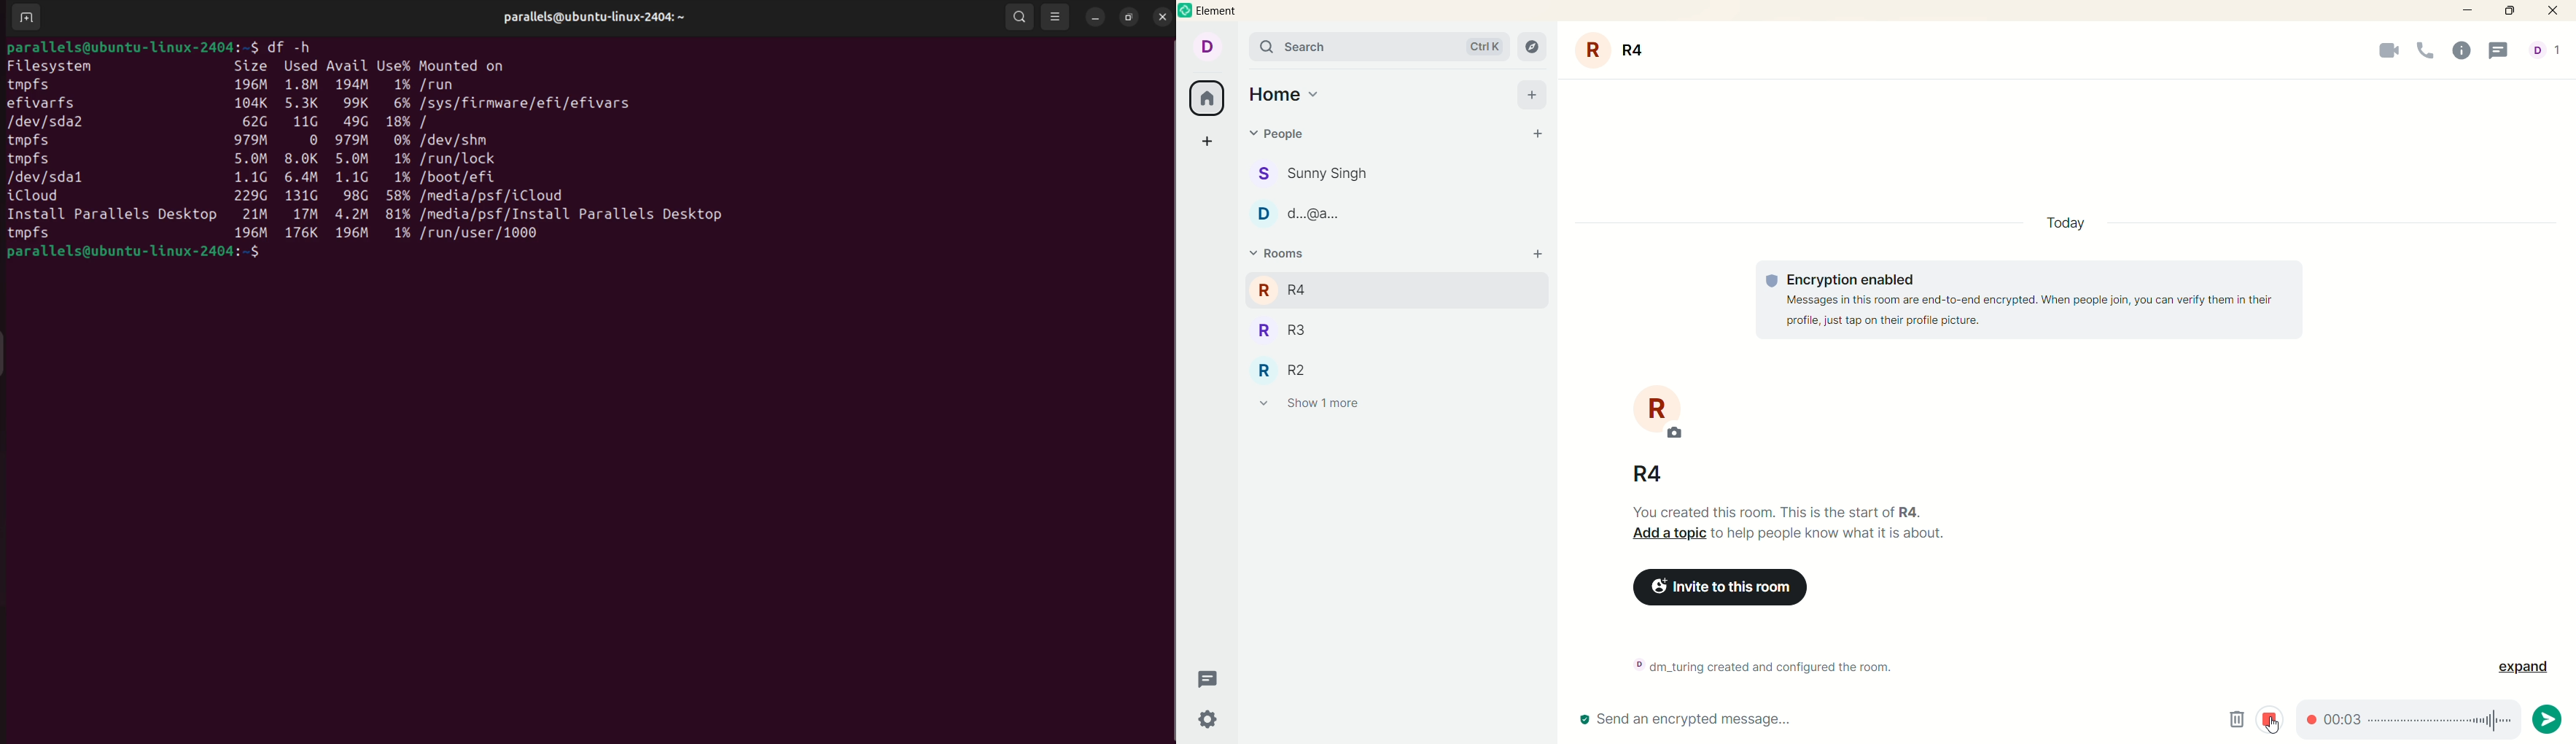 The width and height of the screenshot is (2576, 756). What do you see at coordinates (1325, 217) in the screenshot?
I see `people` at bounding box center [1325, 217].